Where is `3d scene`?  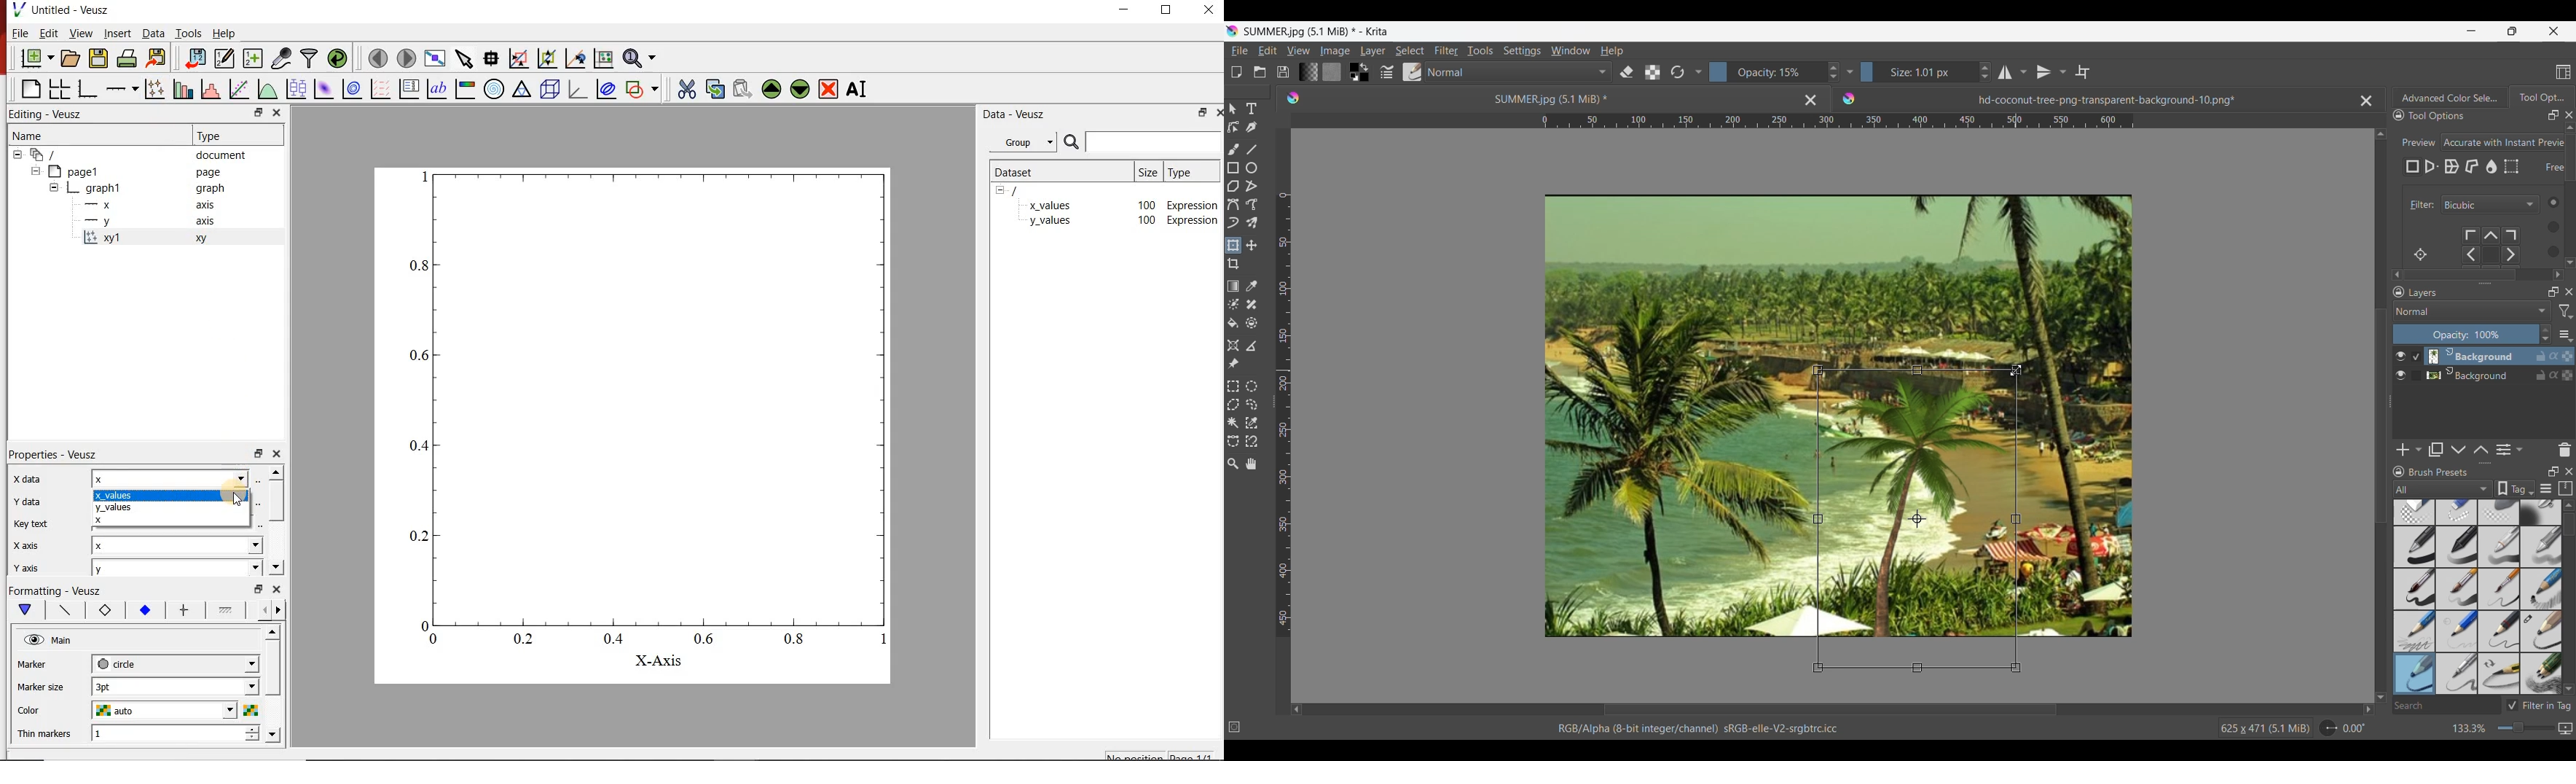
3d scene is located at coordinates (551, 91).